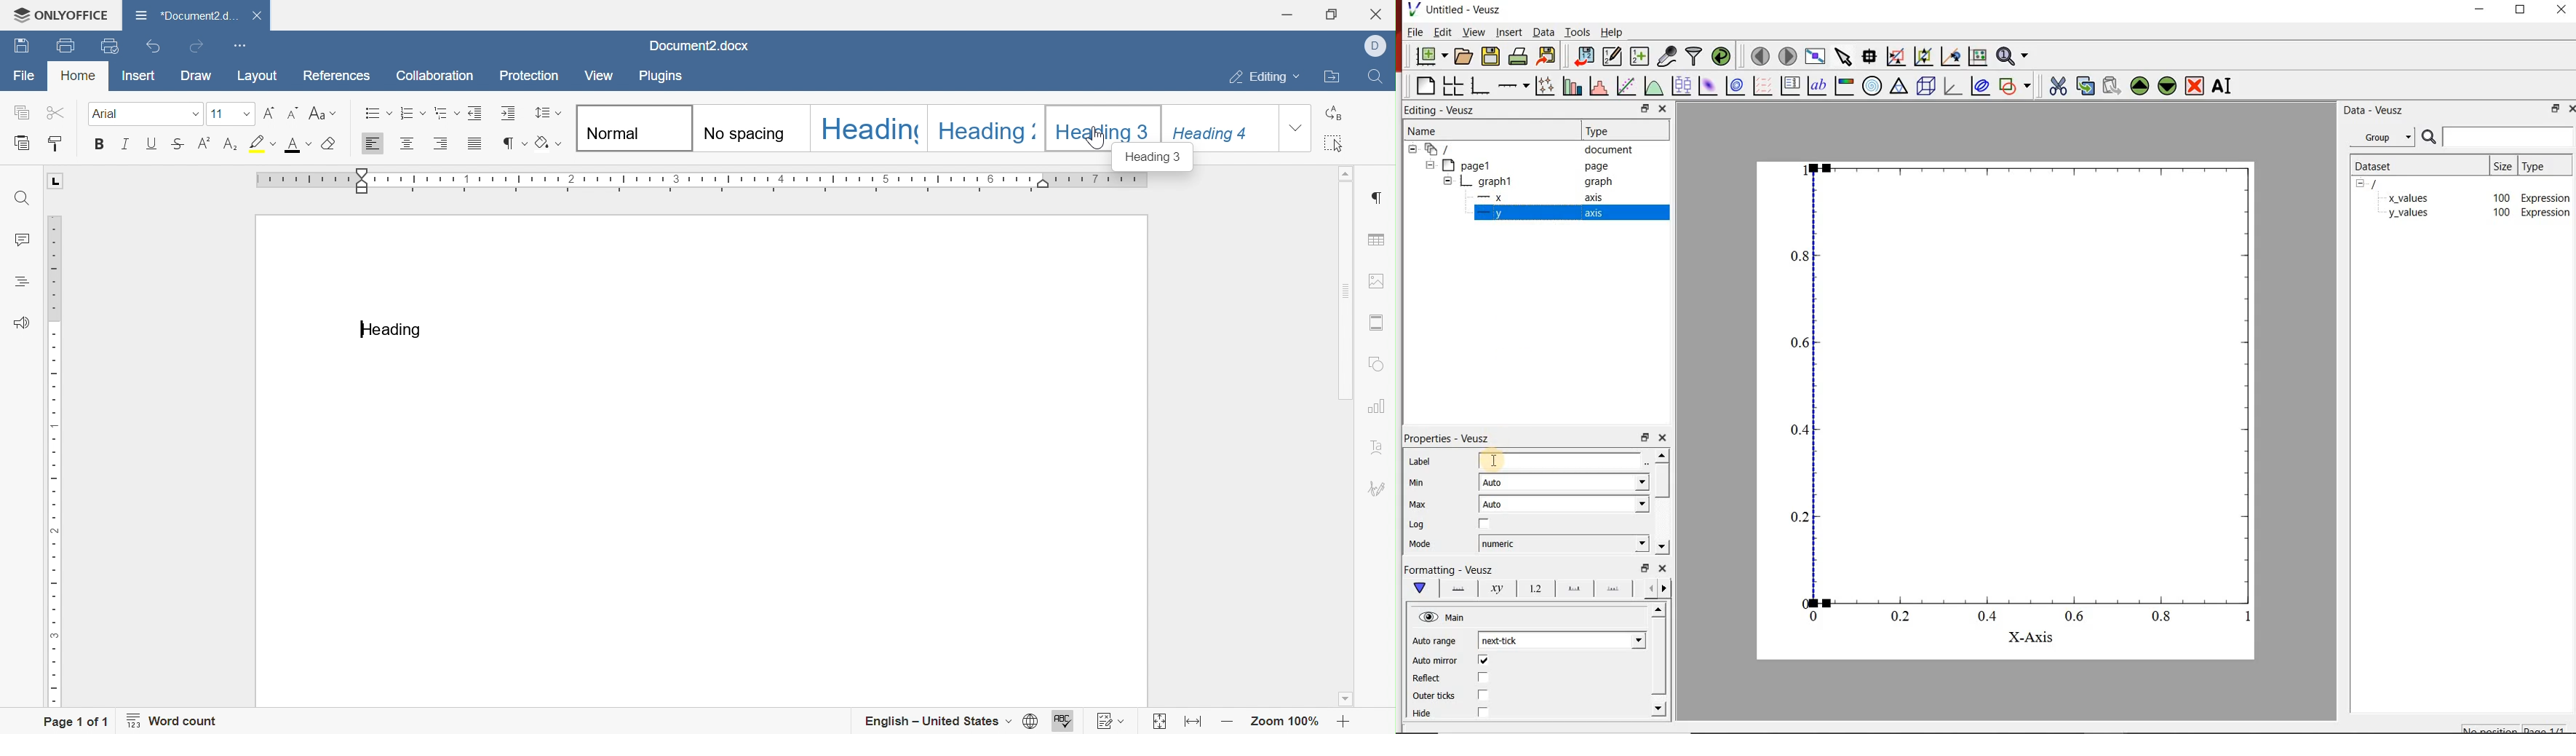 This screenshot has height=756, width=2576. What do you see at coordinates (1282, 722) in the screenshot?
I see `Zoom 100%` at bounding box center [1282, 722].